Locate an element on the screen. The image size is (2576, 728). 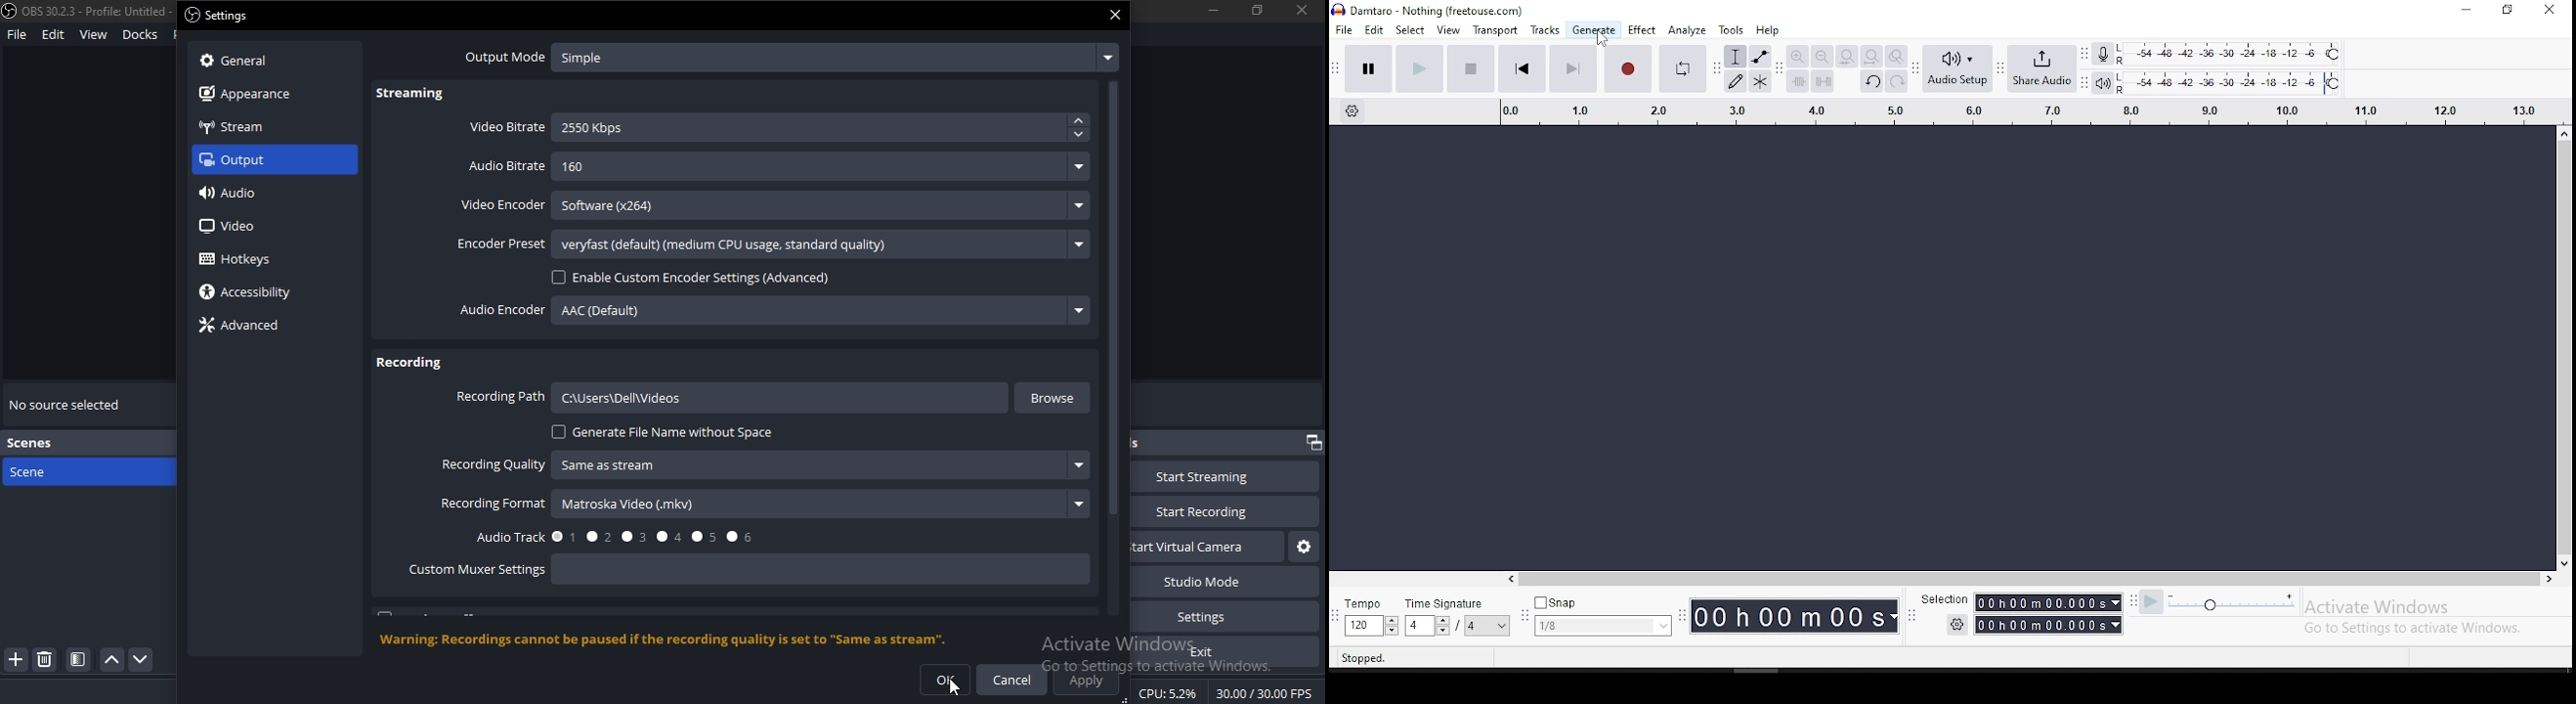
vertical scroll bar is located at coordinates (2555, 306).